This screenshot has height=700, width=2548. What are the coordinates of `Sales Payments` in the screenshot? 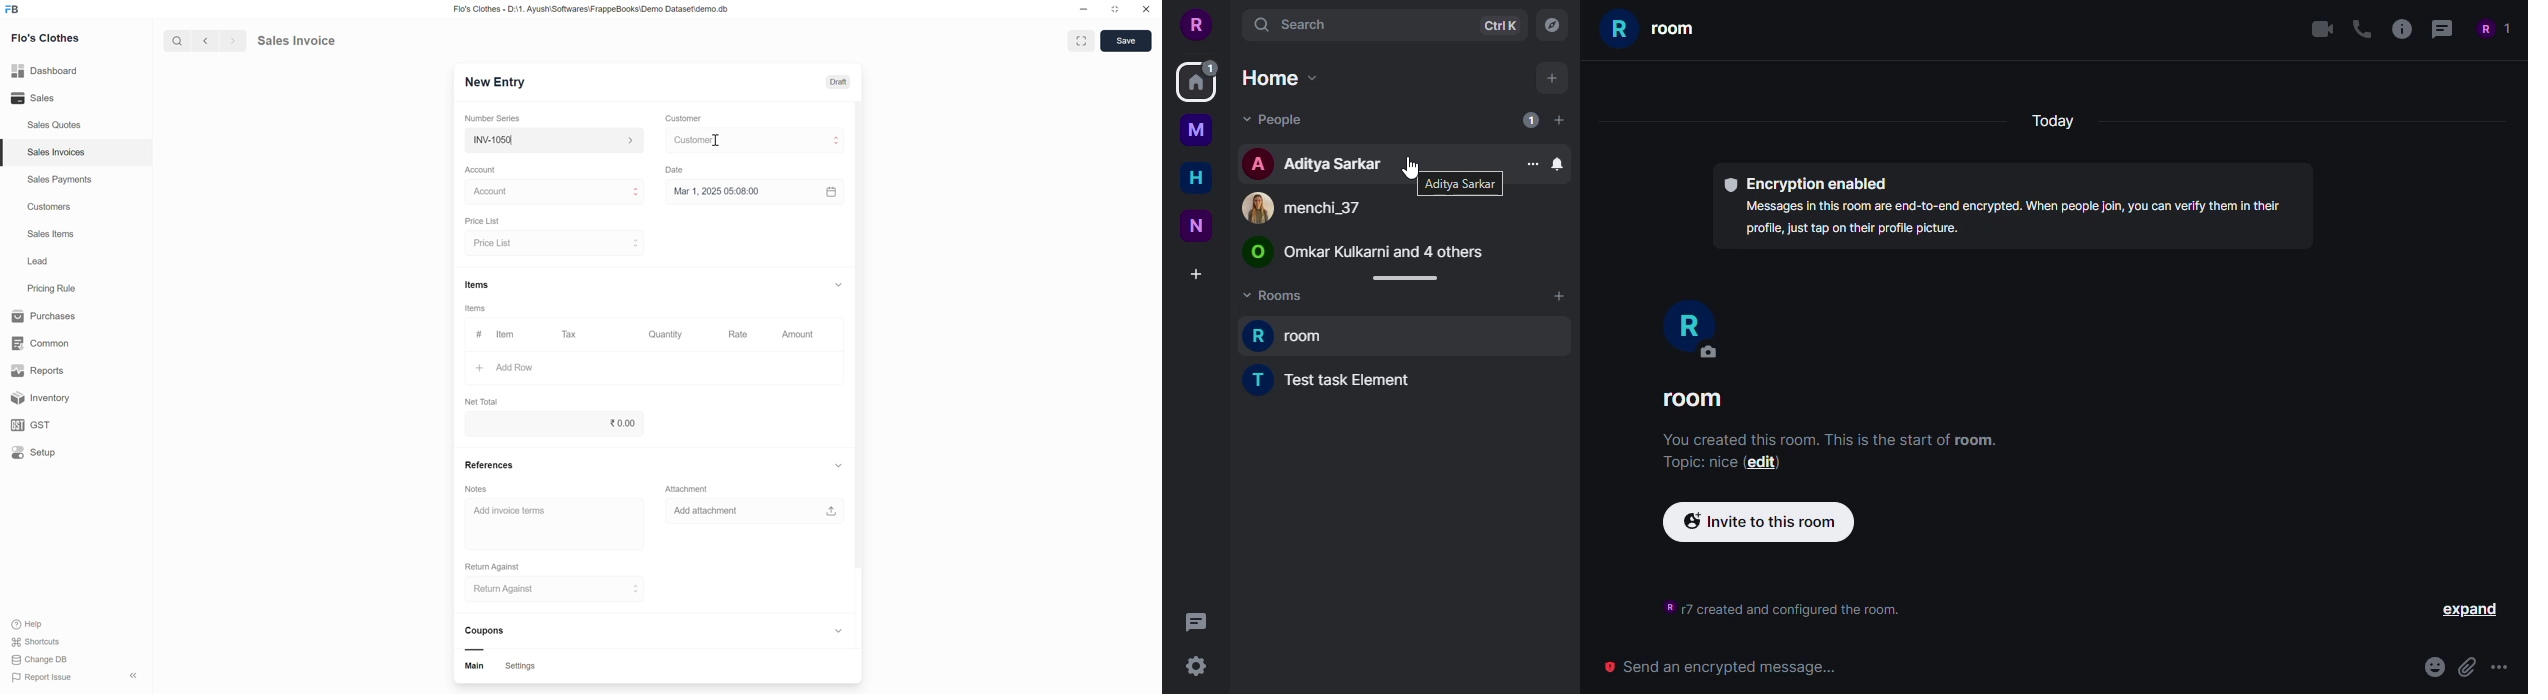 It's located at (59, 181).